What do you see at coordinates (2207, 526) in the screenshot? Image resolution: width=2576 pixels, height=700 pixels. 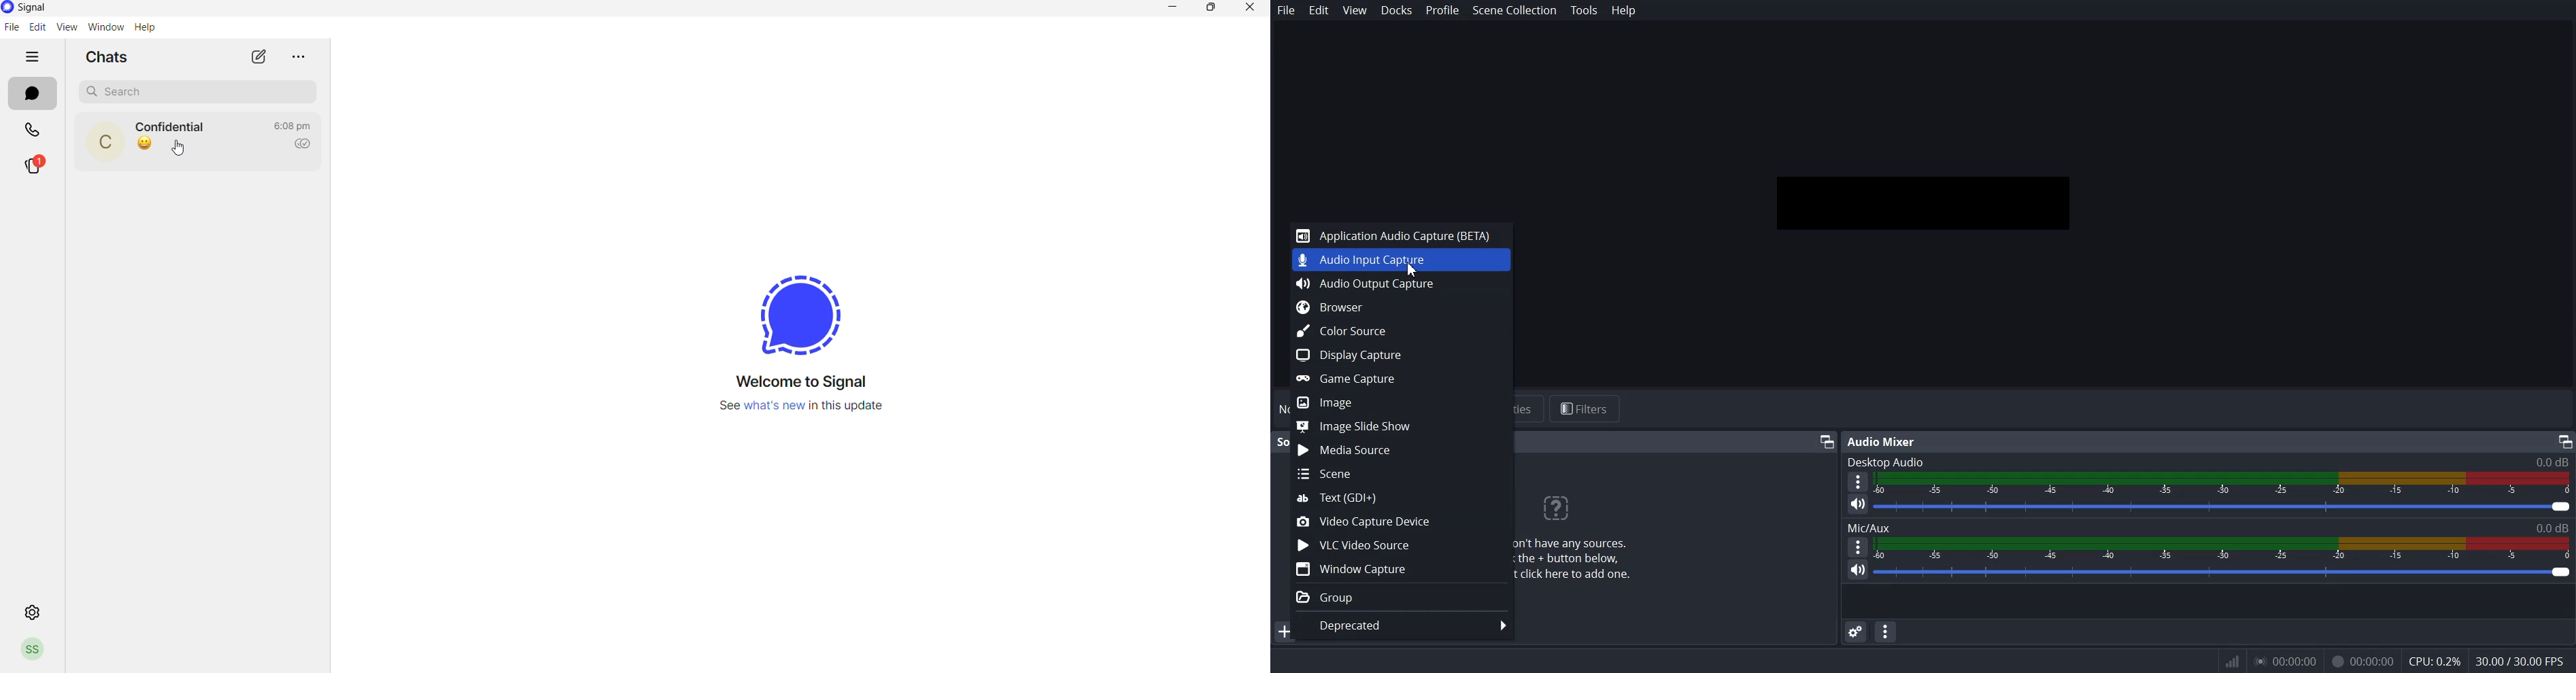 I see `Text` at bounding box center [2207, 526].